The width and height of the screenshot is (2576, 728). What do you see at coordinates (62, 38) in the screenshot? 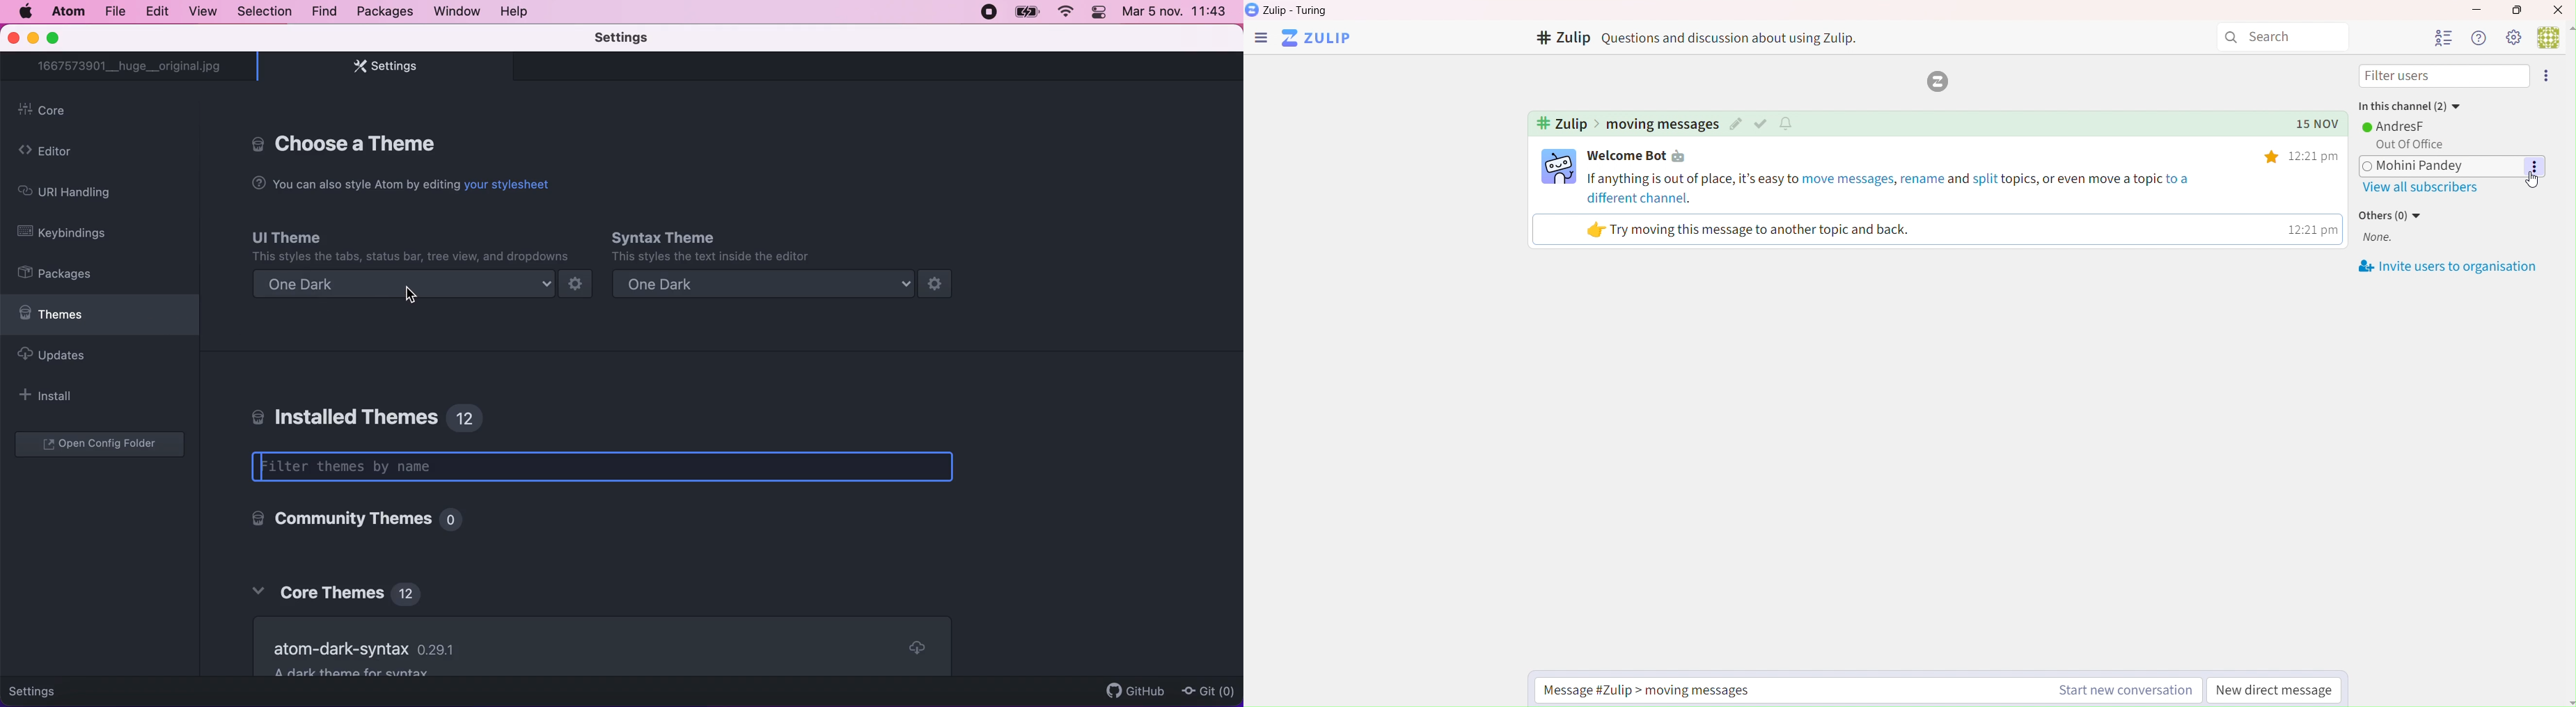
I see `maximize` at bounding box center [62, 38].